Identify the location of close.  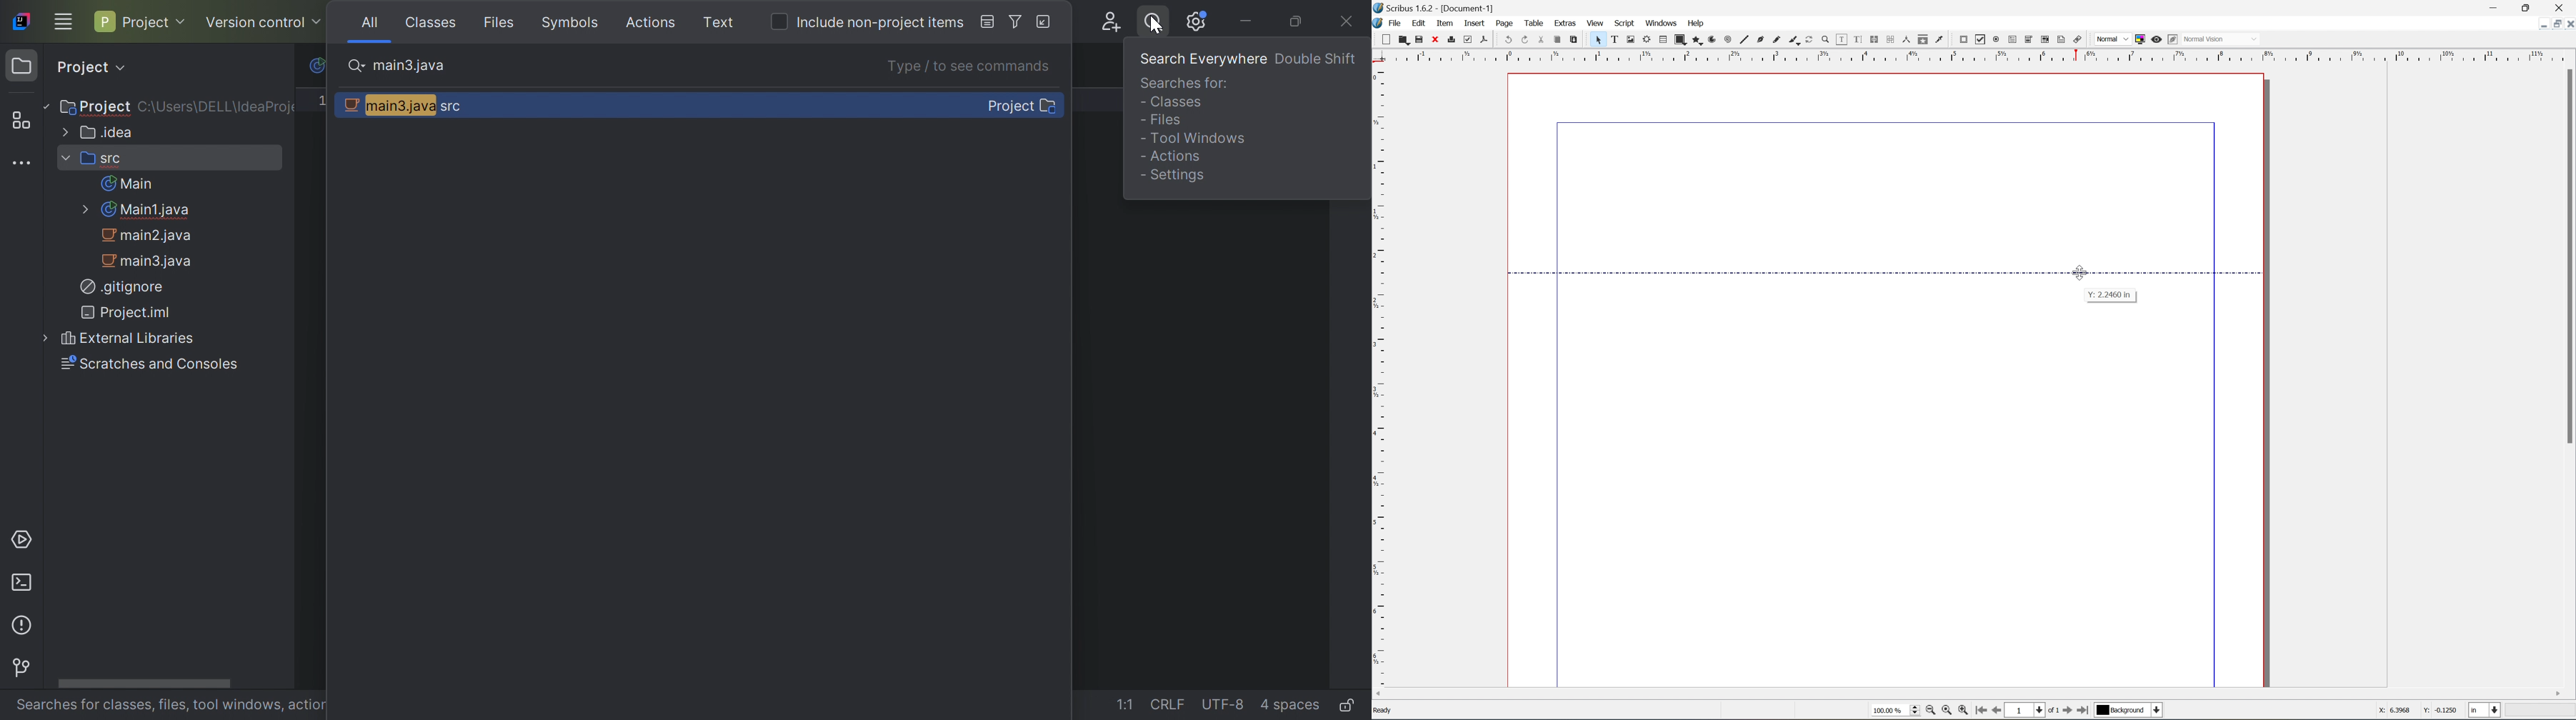
(2563, 9).